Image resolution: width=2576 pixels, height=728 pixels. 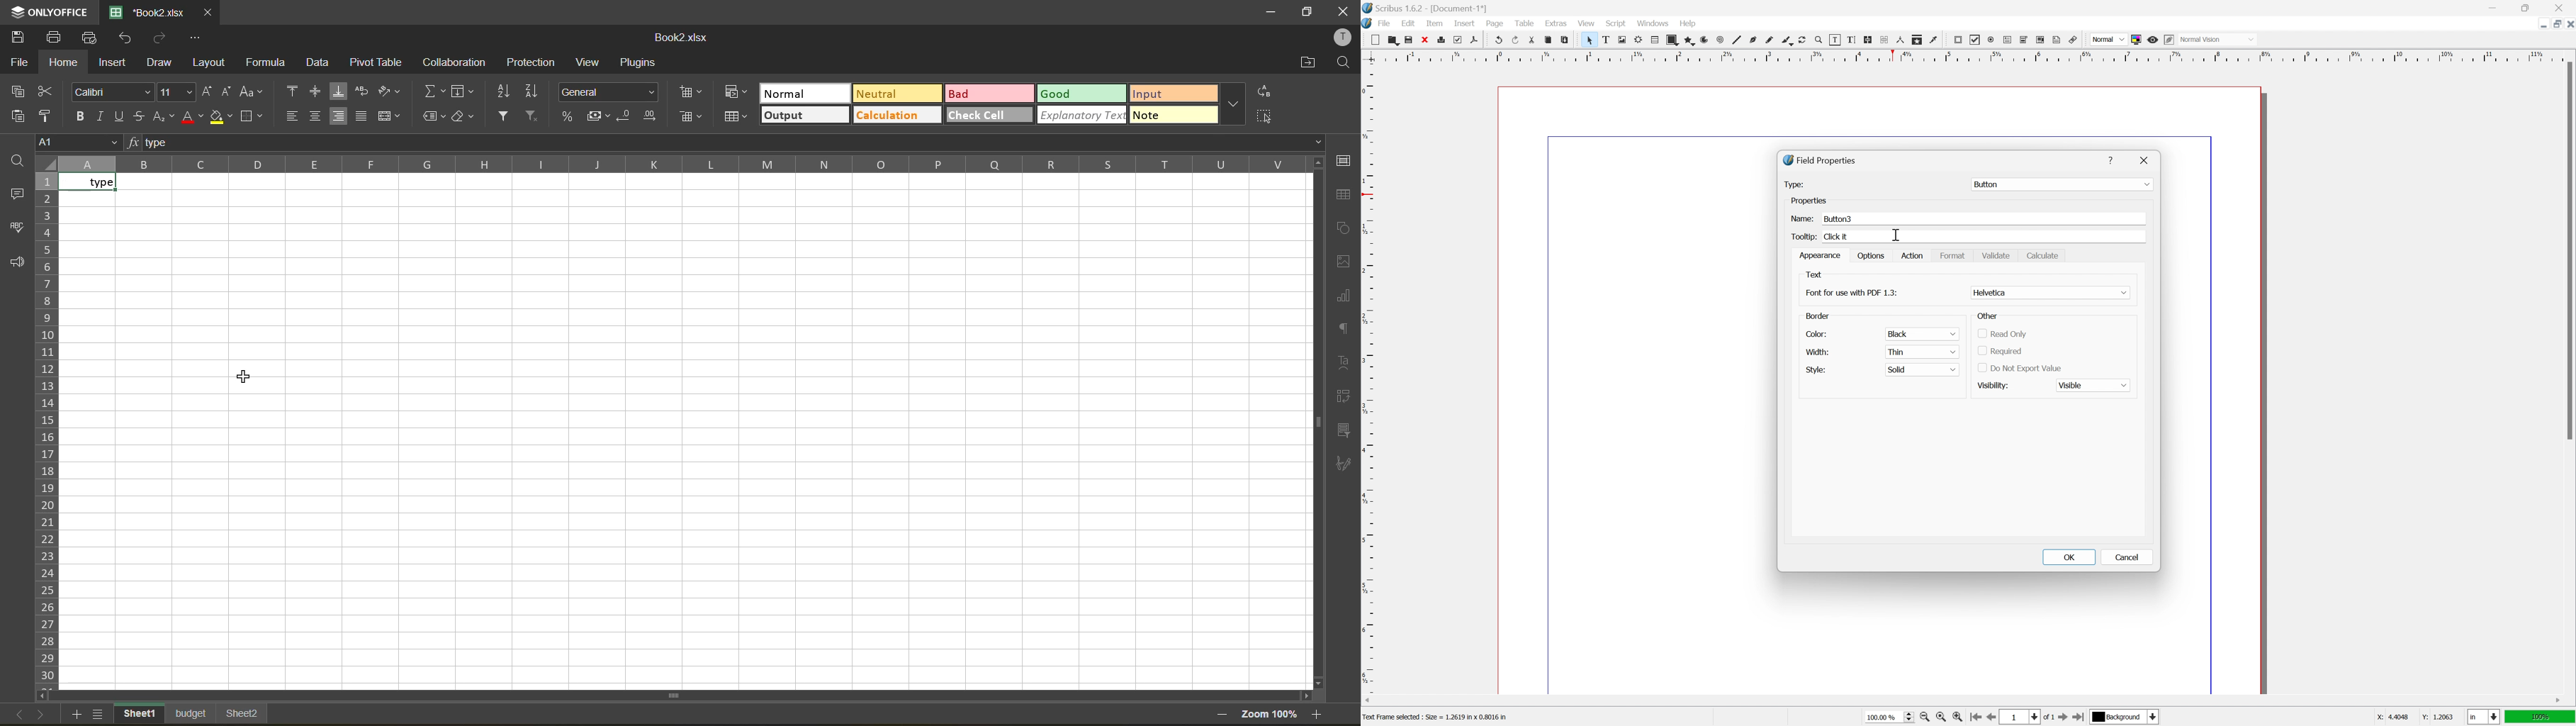 What do you see at coordinates (1817, 351) in the screenshot?
I see `width:` at bounding box center [1817, 351].